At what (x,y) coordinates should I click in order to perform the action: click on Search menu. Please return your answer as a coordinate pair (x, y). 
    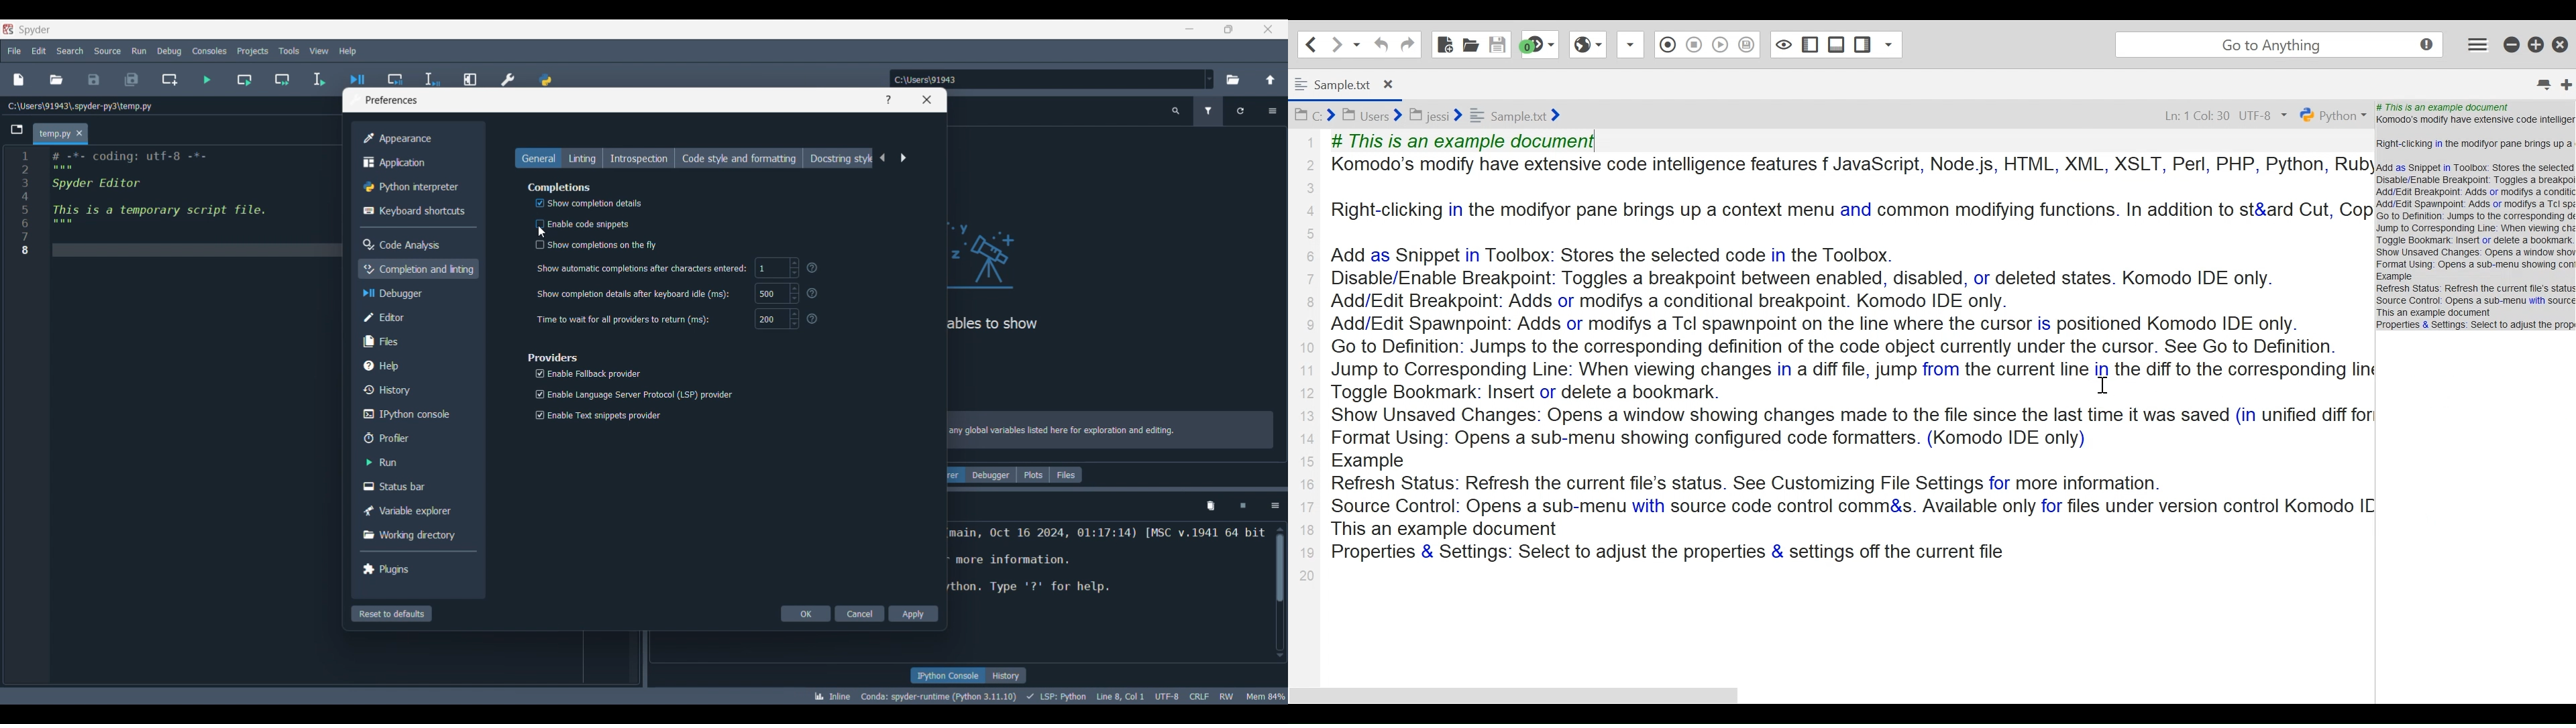
    Looking at the image, I should click on (70, 51).